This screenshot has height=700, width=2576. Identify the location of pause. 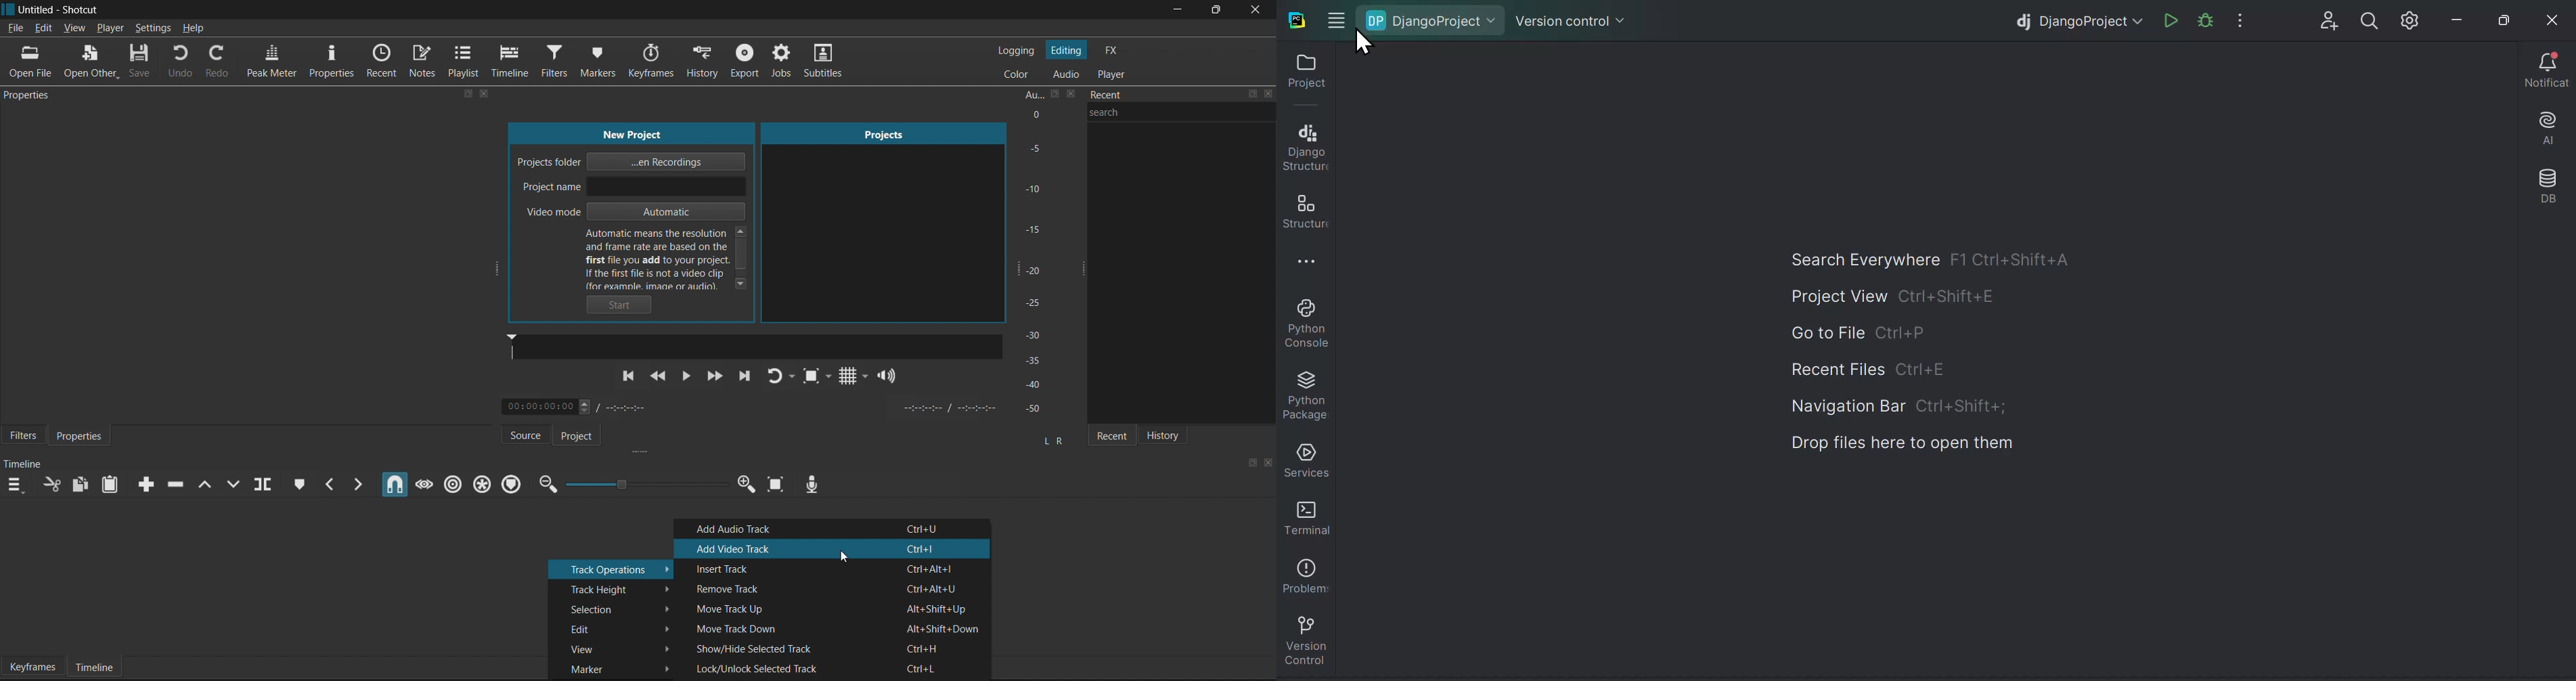
(687, 376).